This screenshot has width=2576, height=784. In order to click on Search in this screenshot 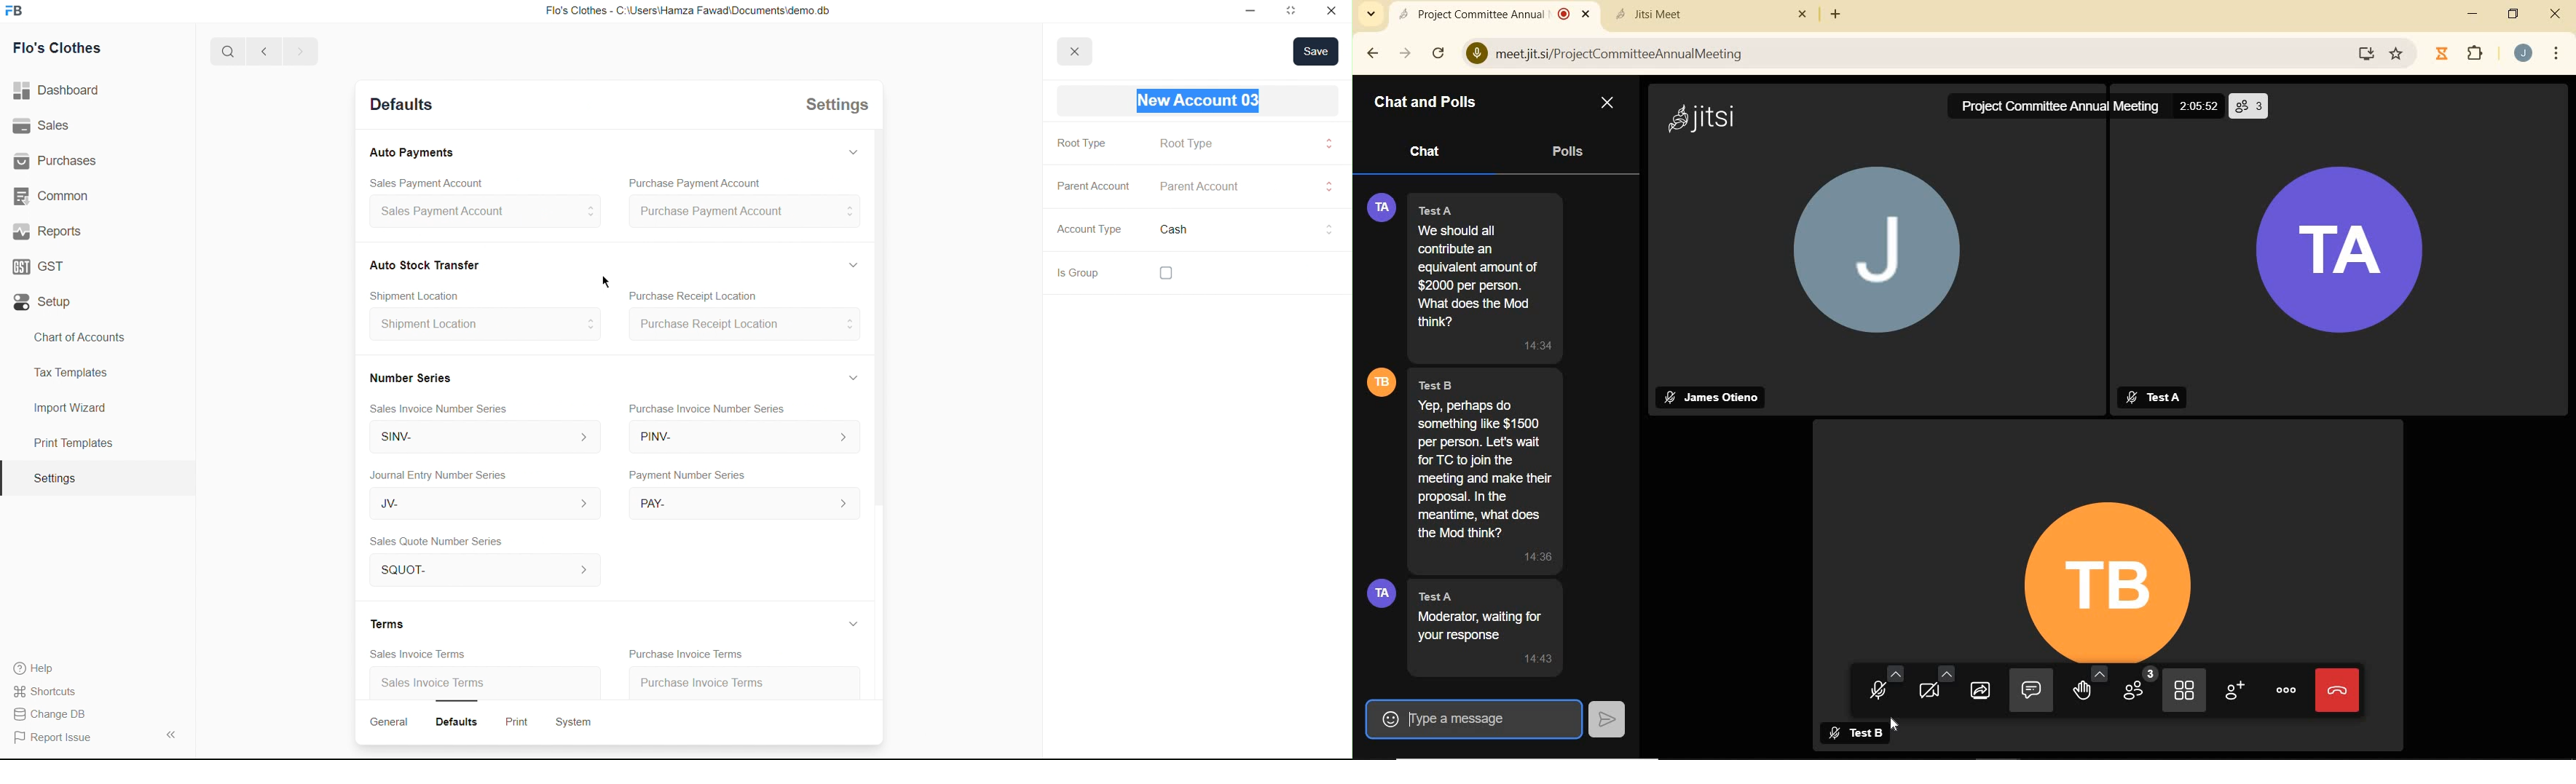, I will do `click(223, 51)`.